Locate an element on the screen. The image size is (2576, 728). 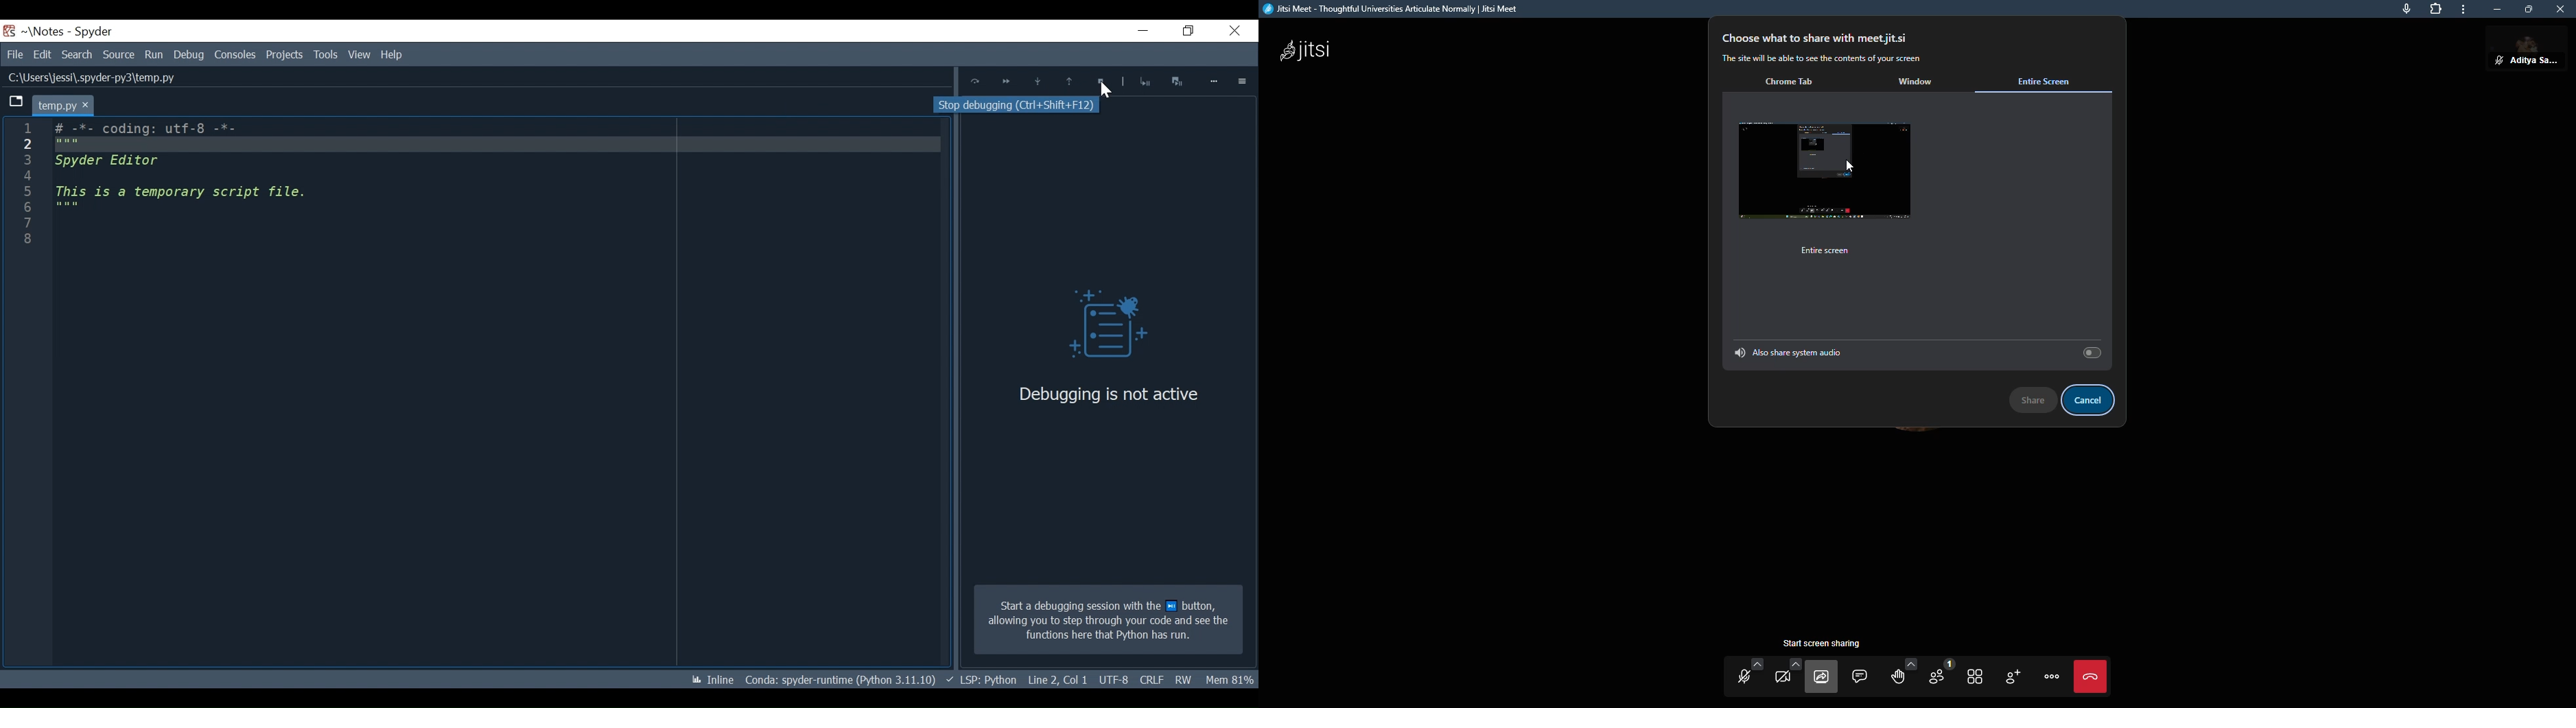
maximize is located at coordinates (2527, 11).